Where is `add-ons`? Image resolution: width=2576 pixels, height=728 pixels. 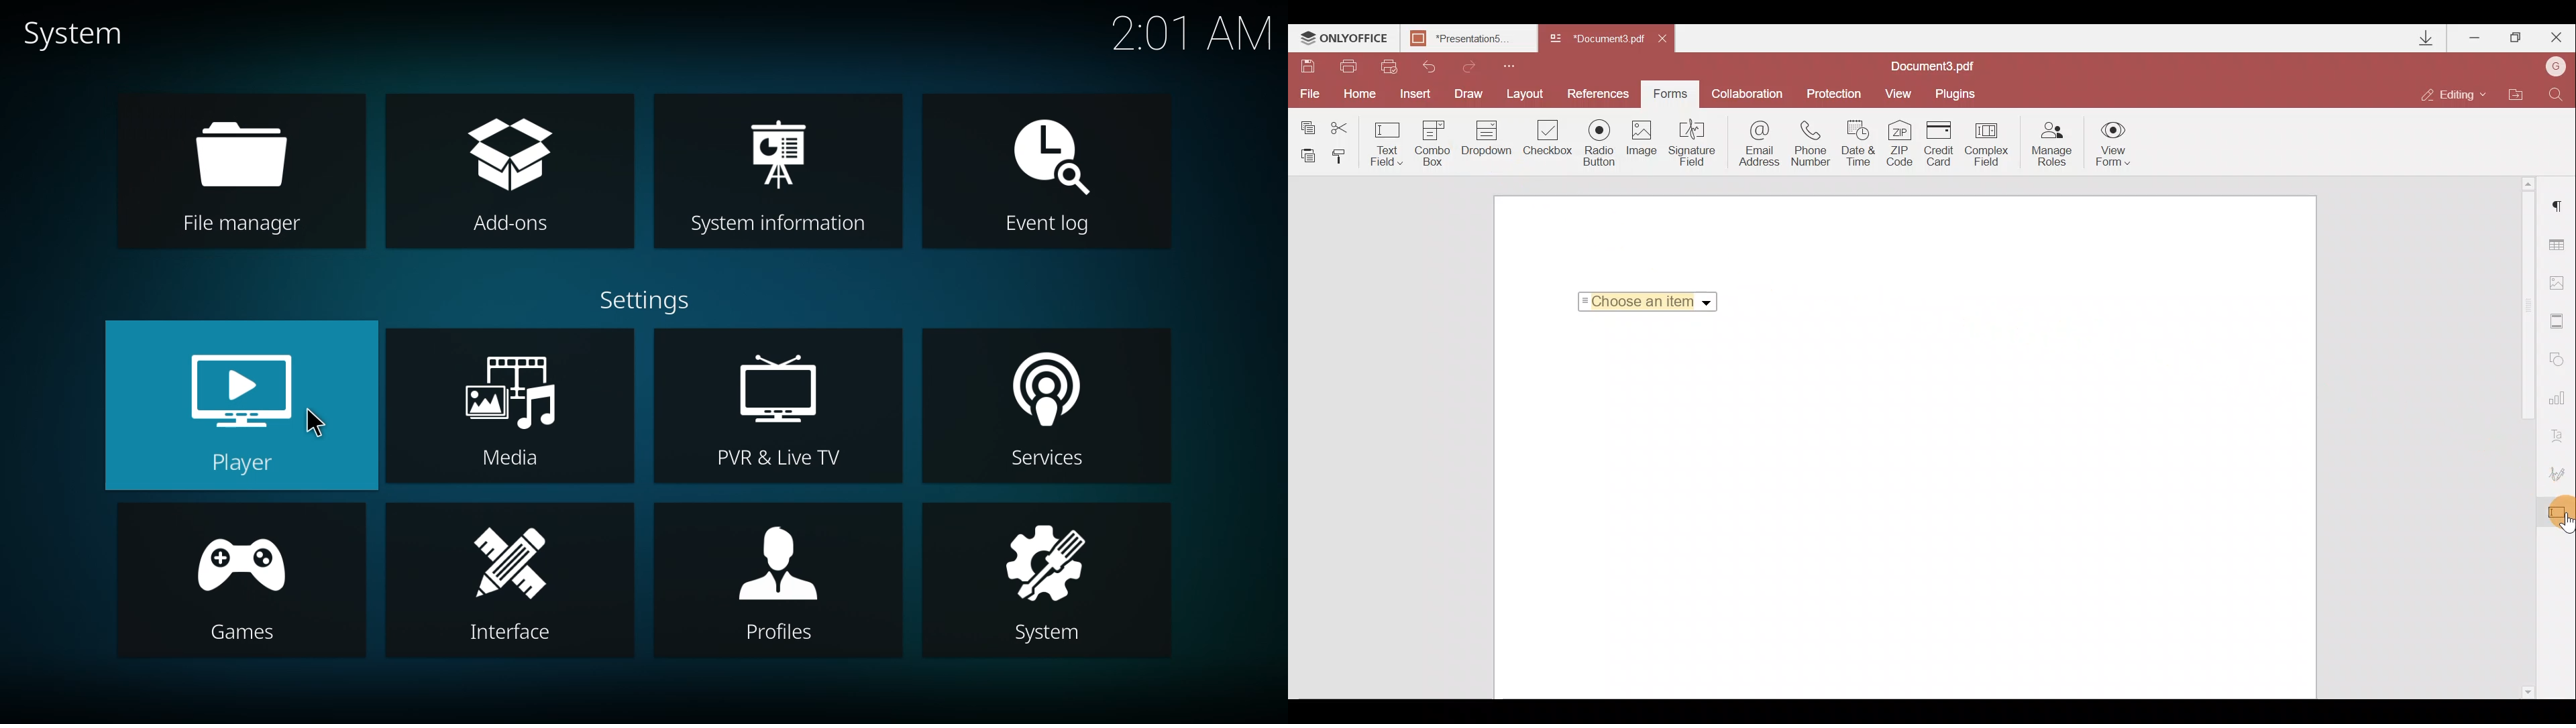
add-ons is located at coordinates (514, 175).